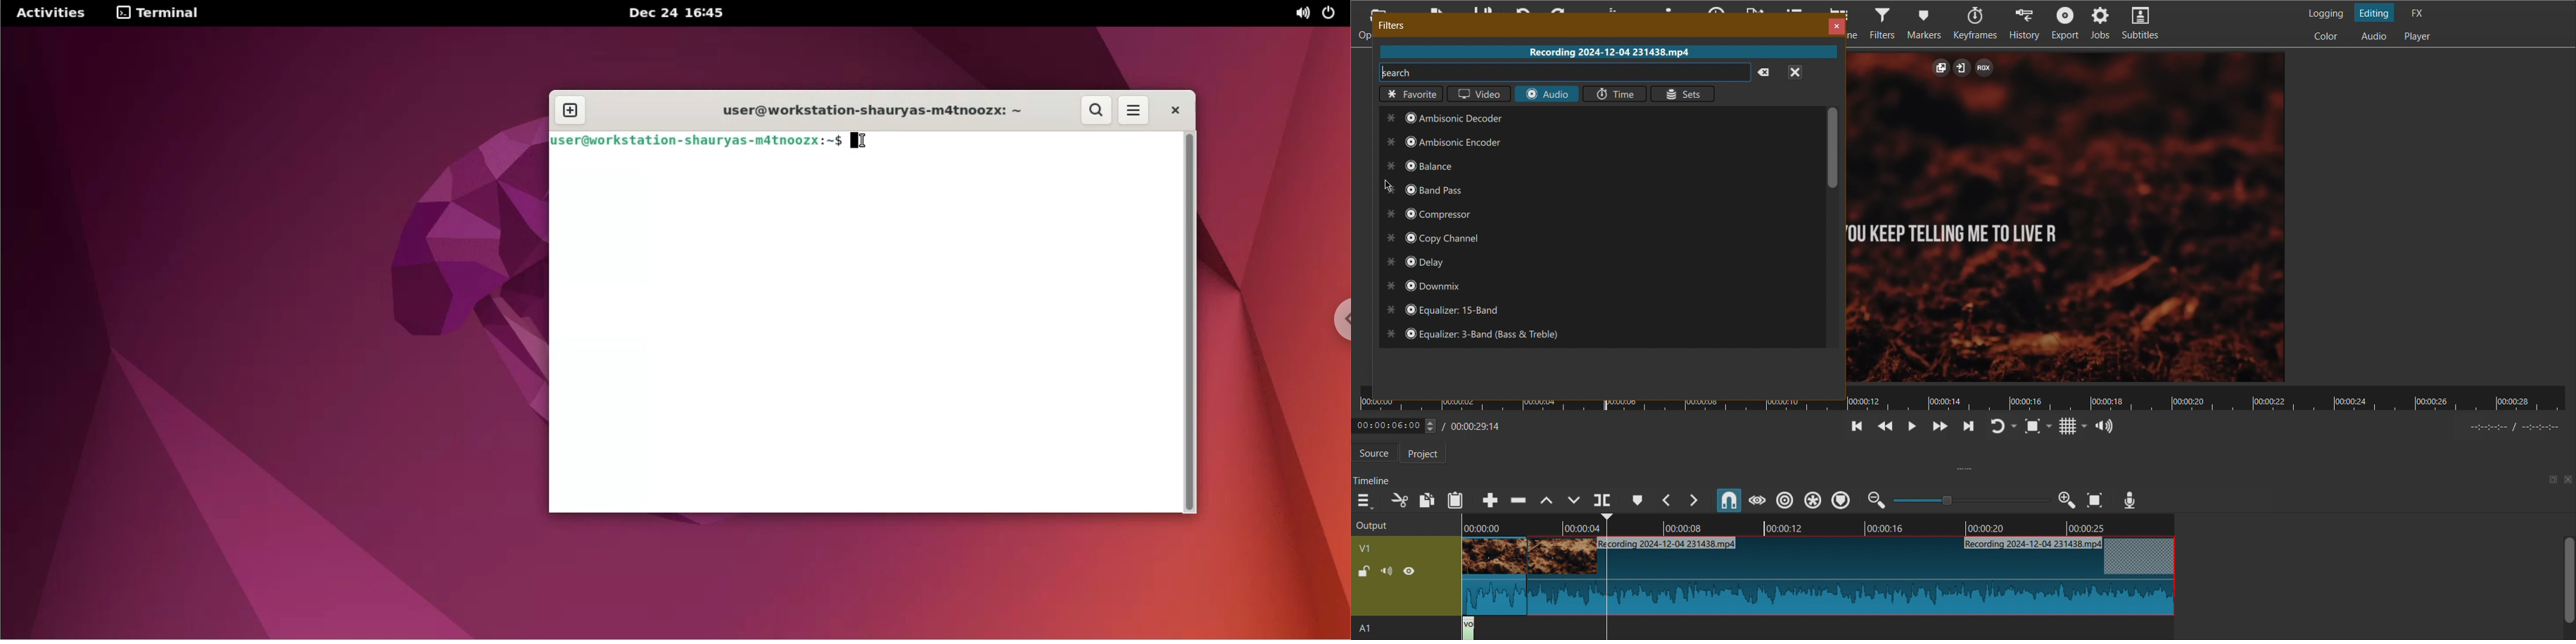  What do you see at coordinates (1821, 526) in the screenshot?
I see `Timeline` at bounding box center [1821, 526].